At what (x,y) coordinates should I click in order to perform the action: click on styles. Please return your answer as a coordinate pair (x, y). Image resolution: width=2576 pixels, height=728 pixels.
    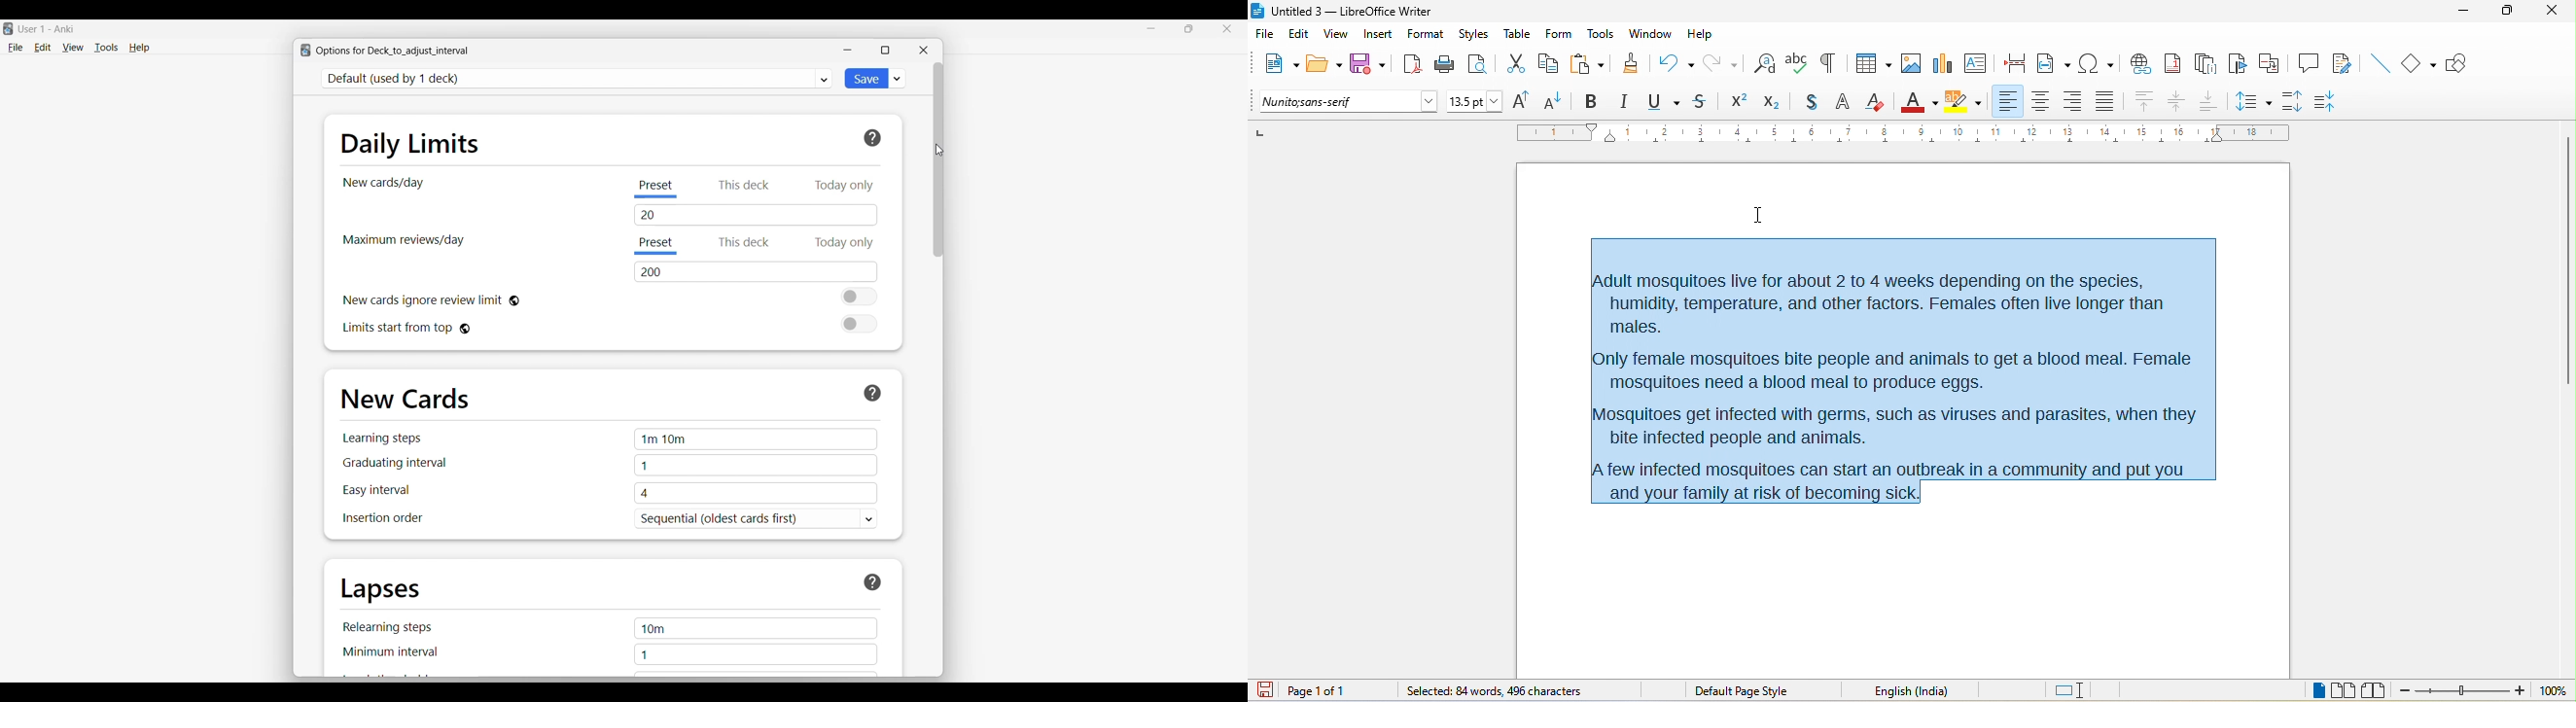
    Looking at the image, I should click on (1475, 35).